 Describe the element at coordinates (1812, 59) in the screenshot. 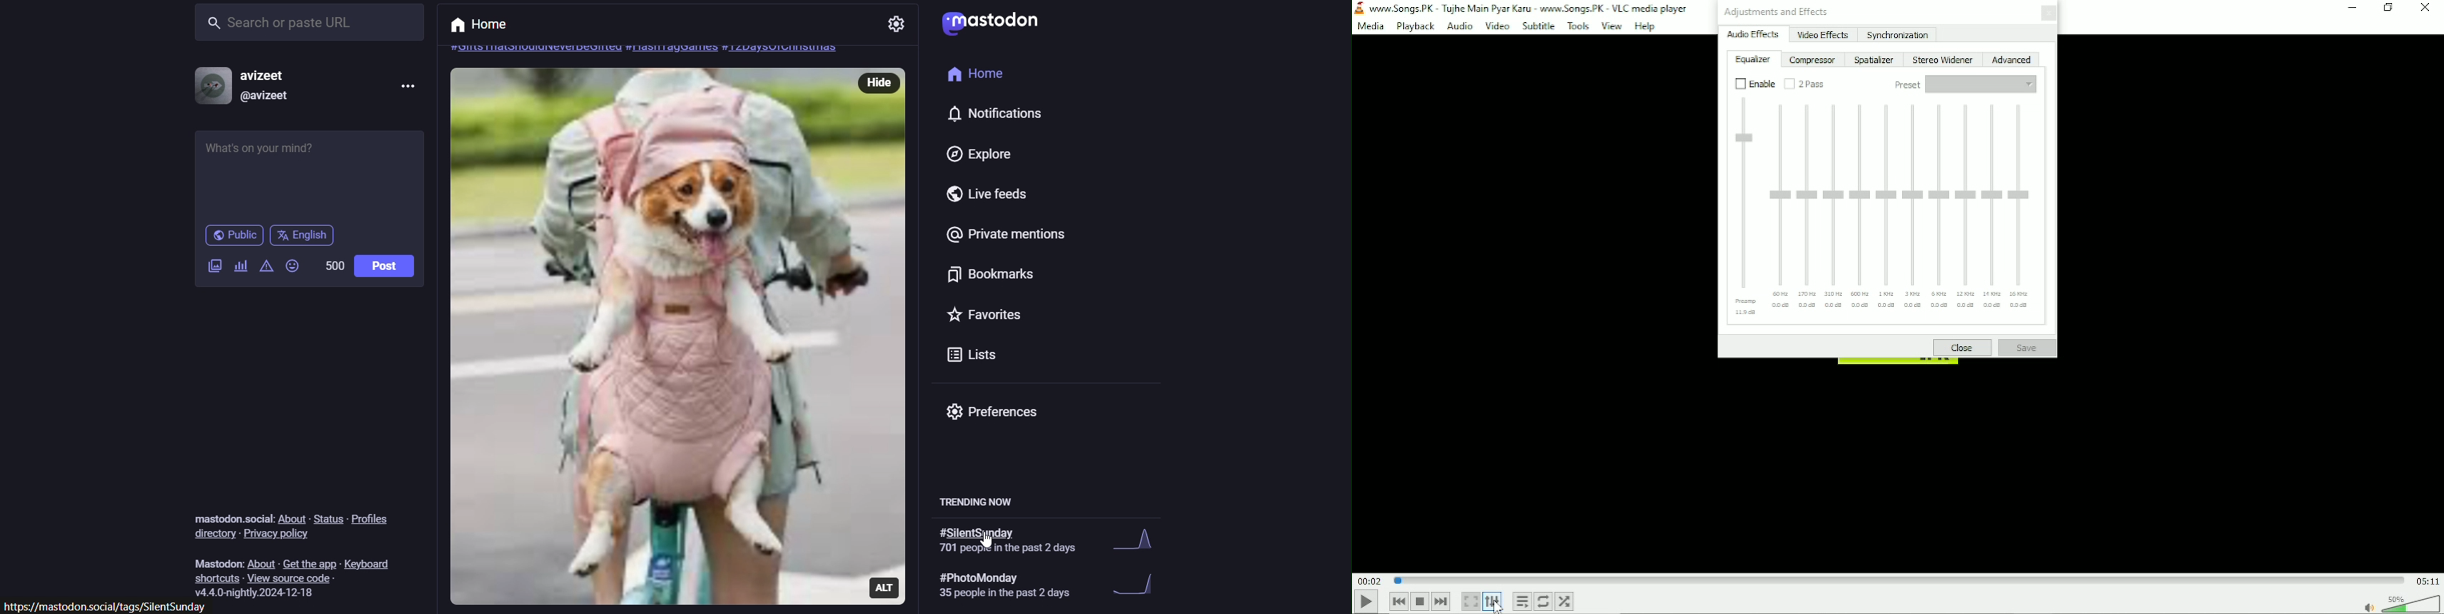

I see `Compressor` at that location.